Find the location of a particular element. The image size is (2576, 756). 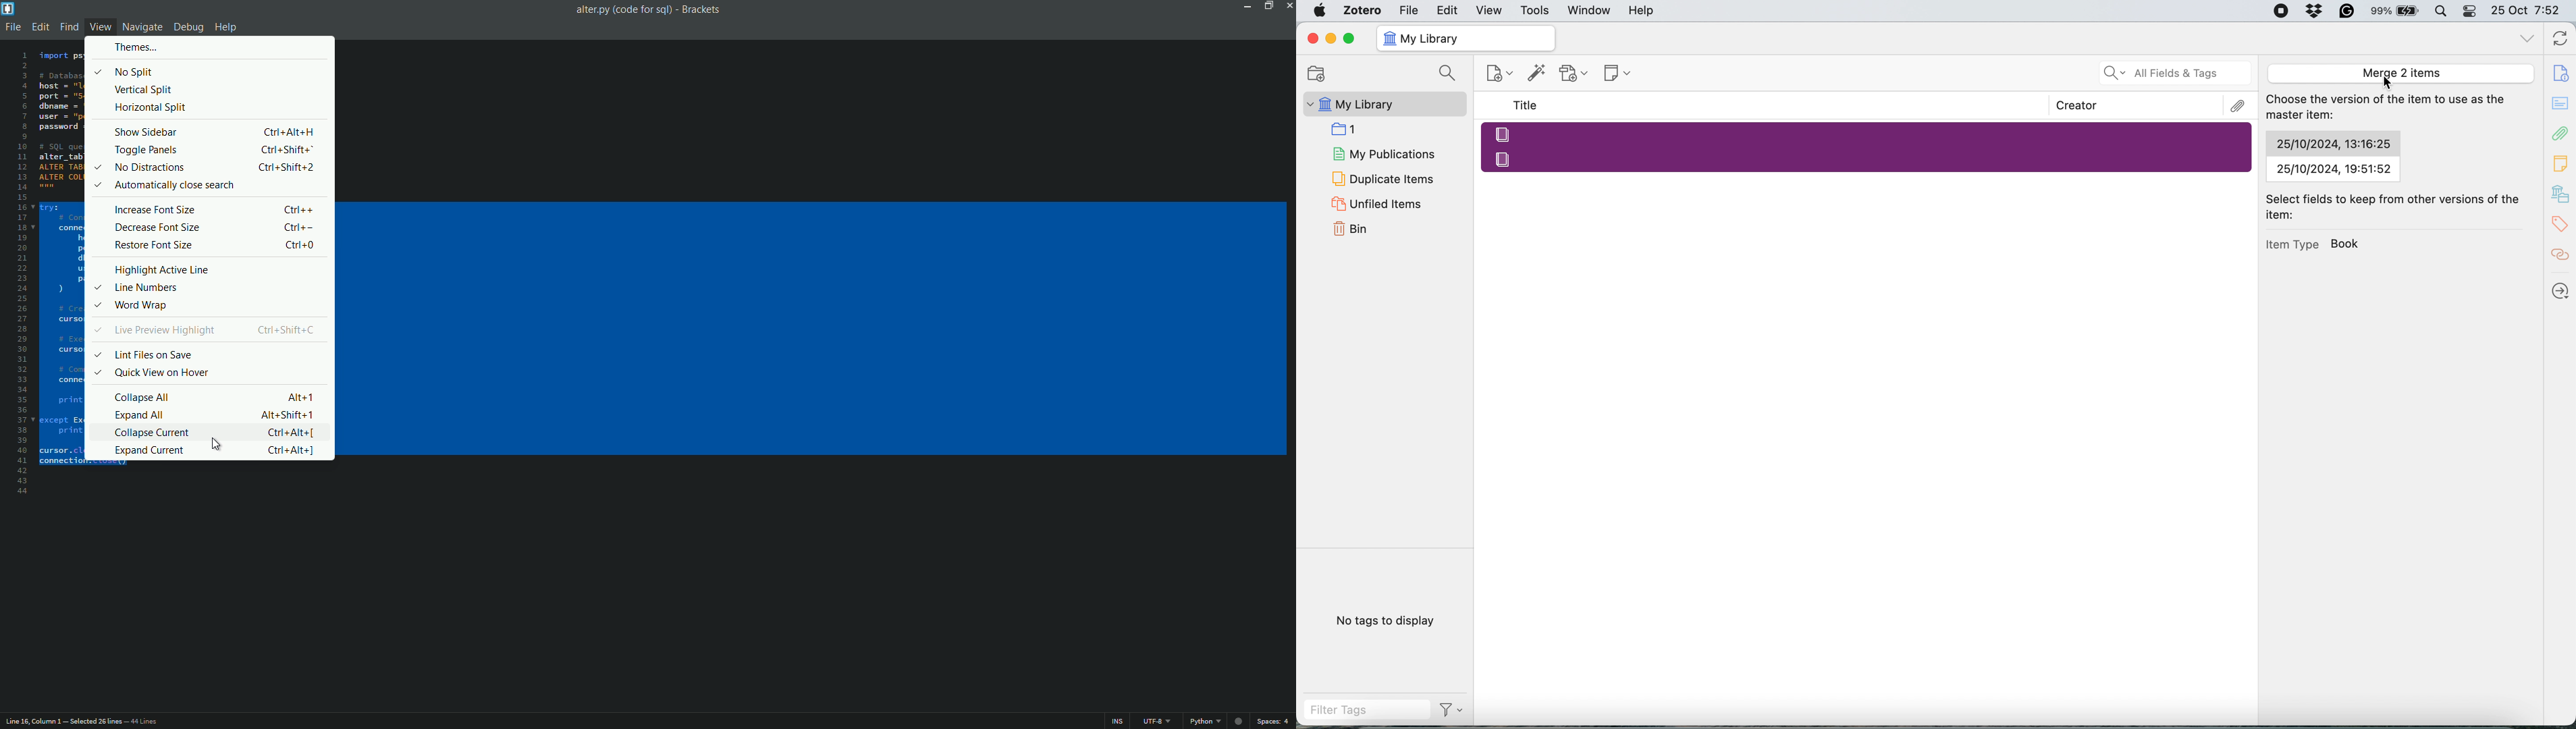

space is located at coordinates (1276, 722).